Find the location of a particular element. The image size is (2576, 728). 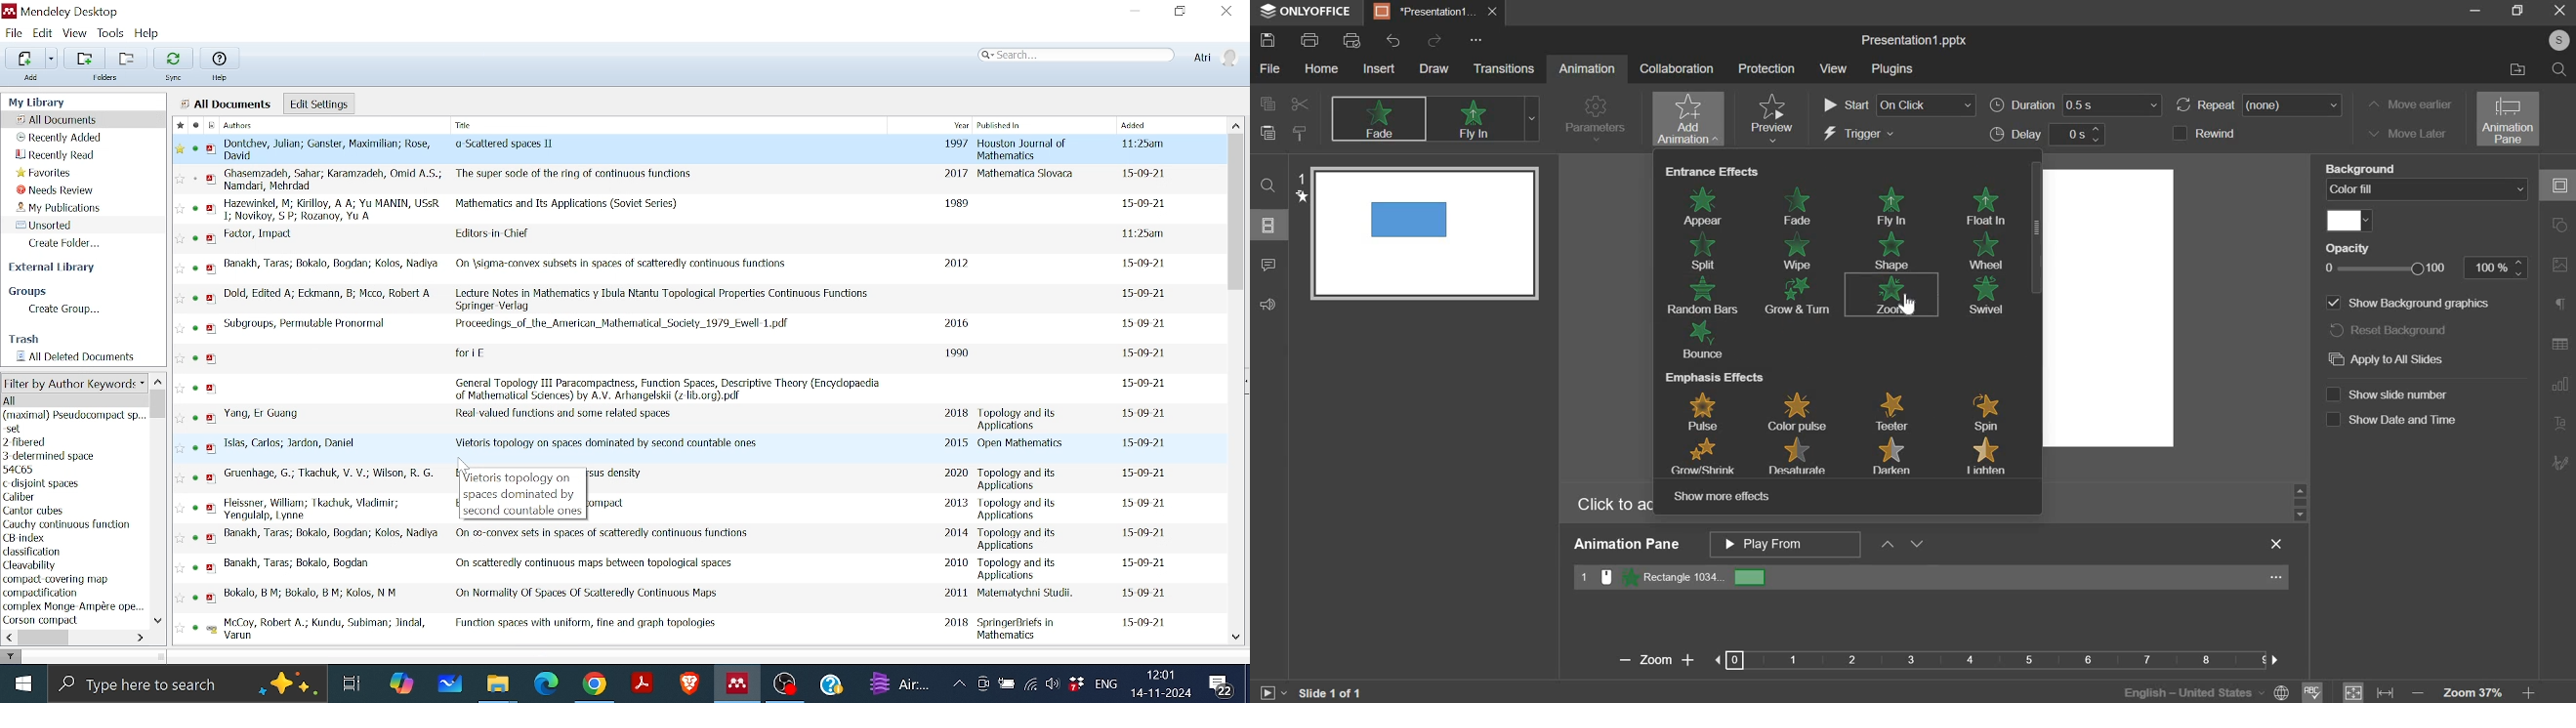

color fill is located at coordinates (2427, 190).